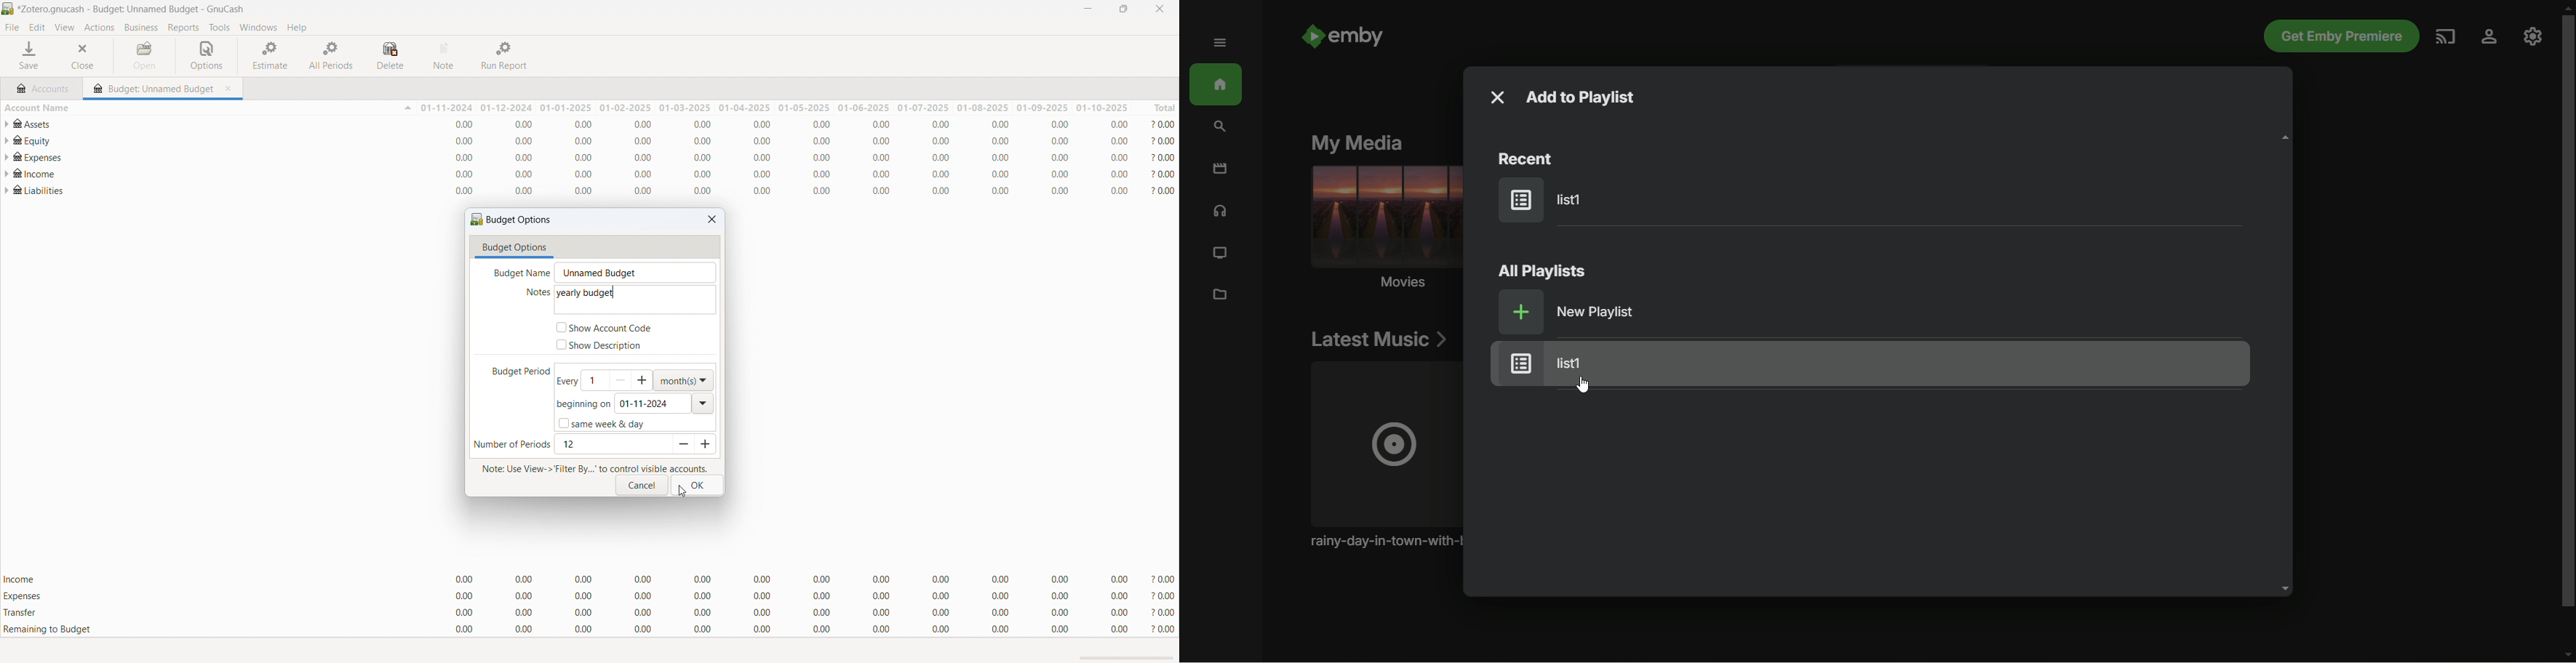  I want to click on actions, so click(99, 28).